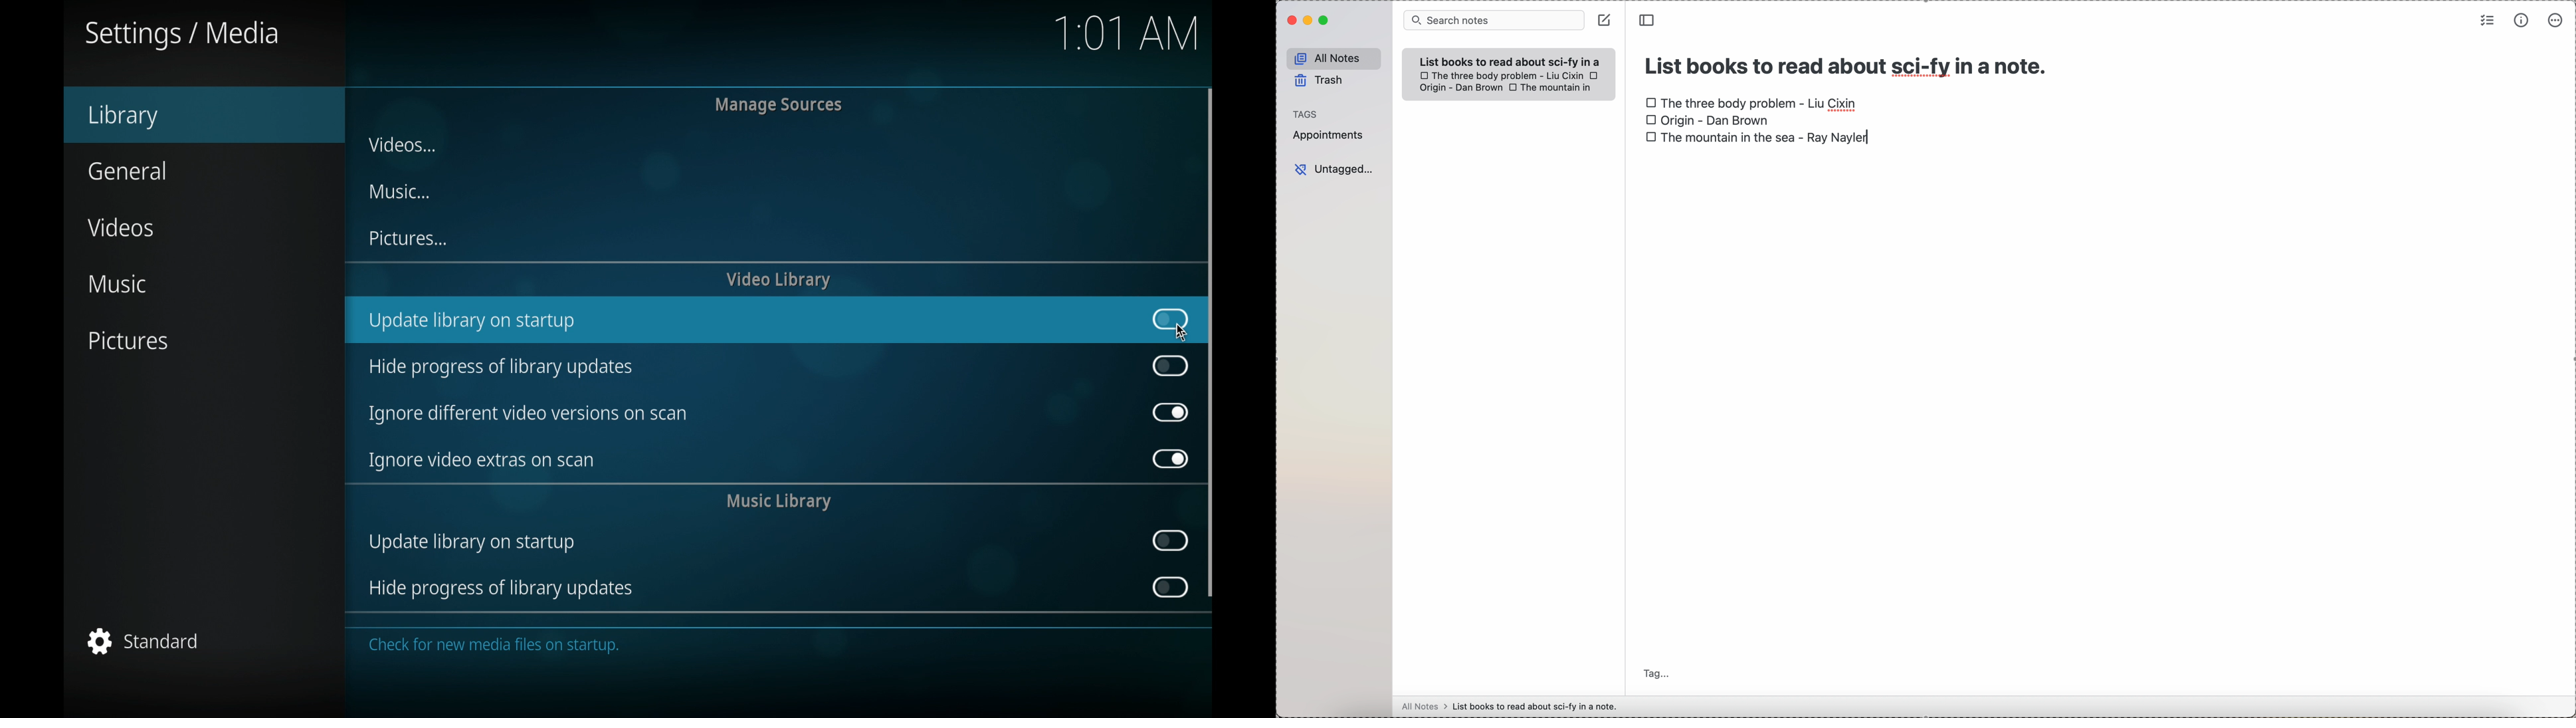 This screenshot has width=2576, height=728. What do you see at coordinates (399, 191) in the screenshot?
I see `music` at bounding box center [399, 191].